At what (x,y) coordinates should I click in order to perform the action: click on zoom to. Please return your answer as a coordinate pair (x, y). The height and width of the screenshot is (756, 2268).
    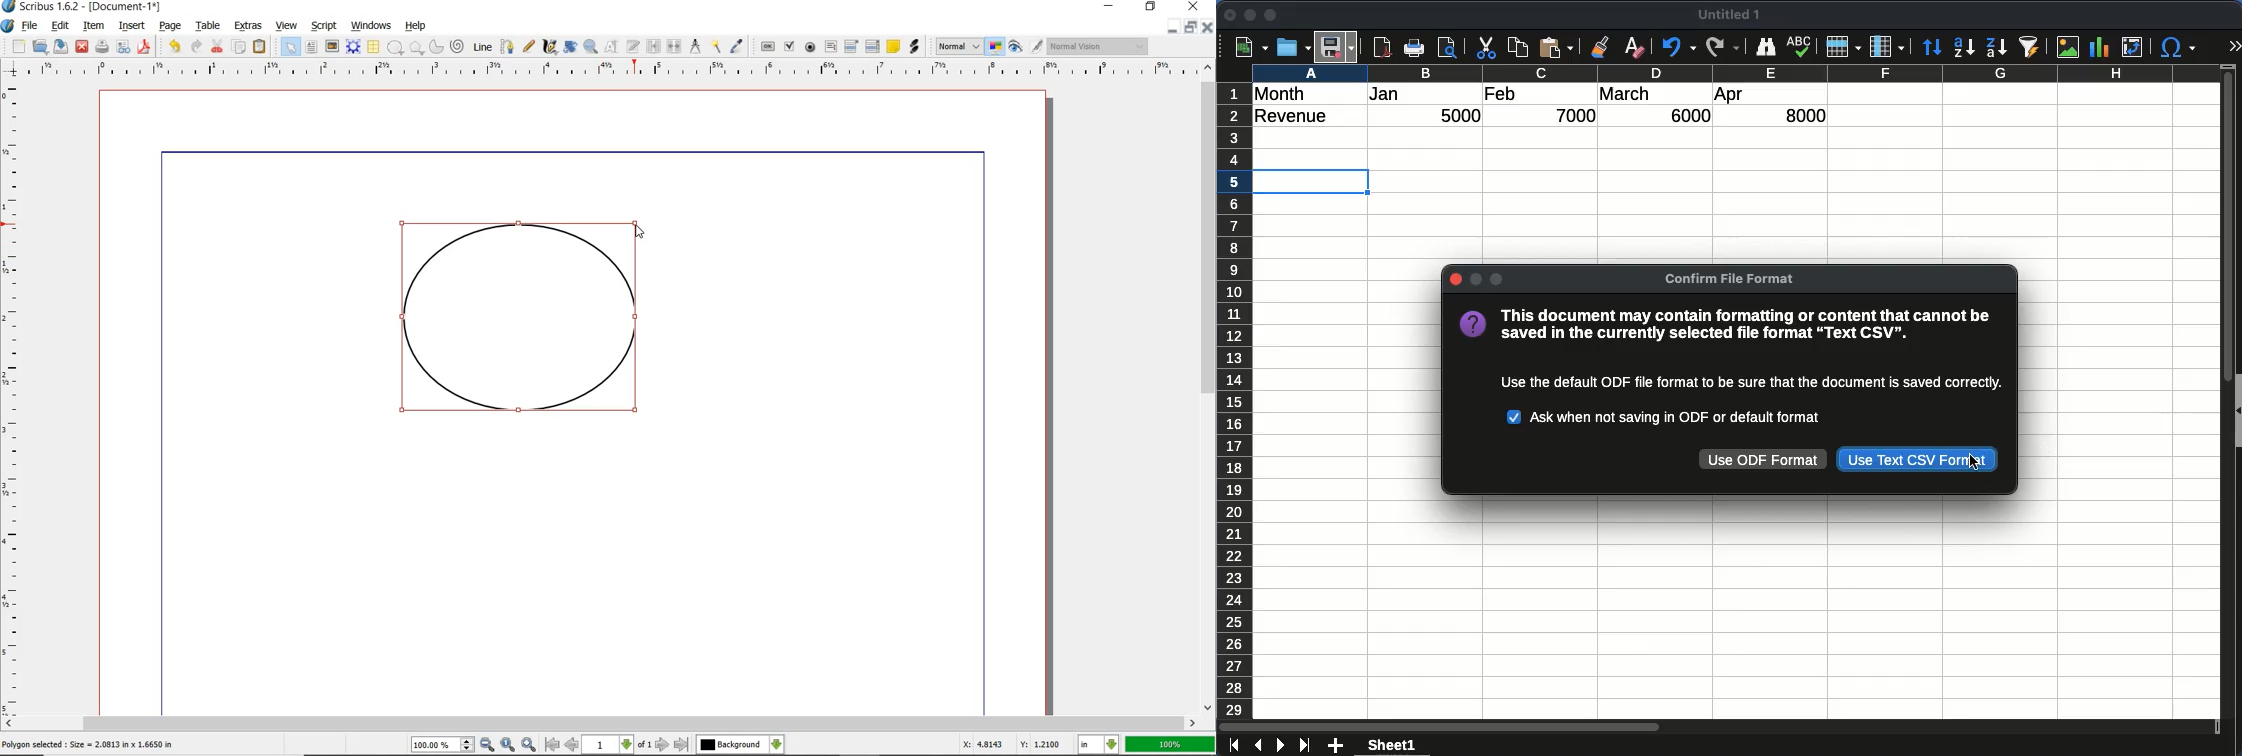
    Looking at the image, I should click on (509, 744).